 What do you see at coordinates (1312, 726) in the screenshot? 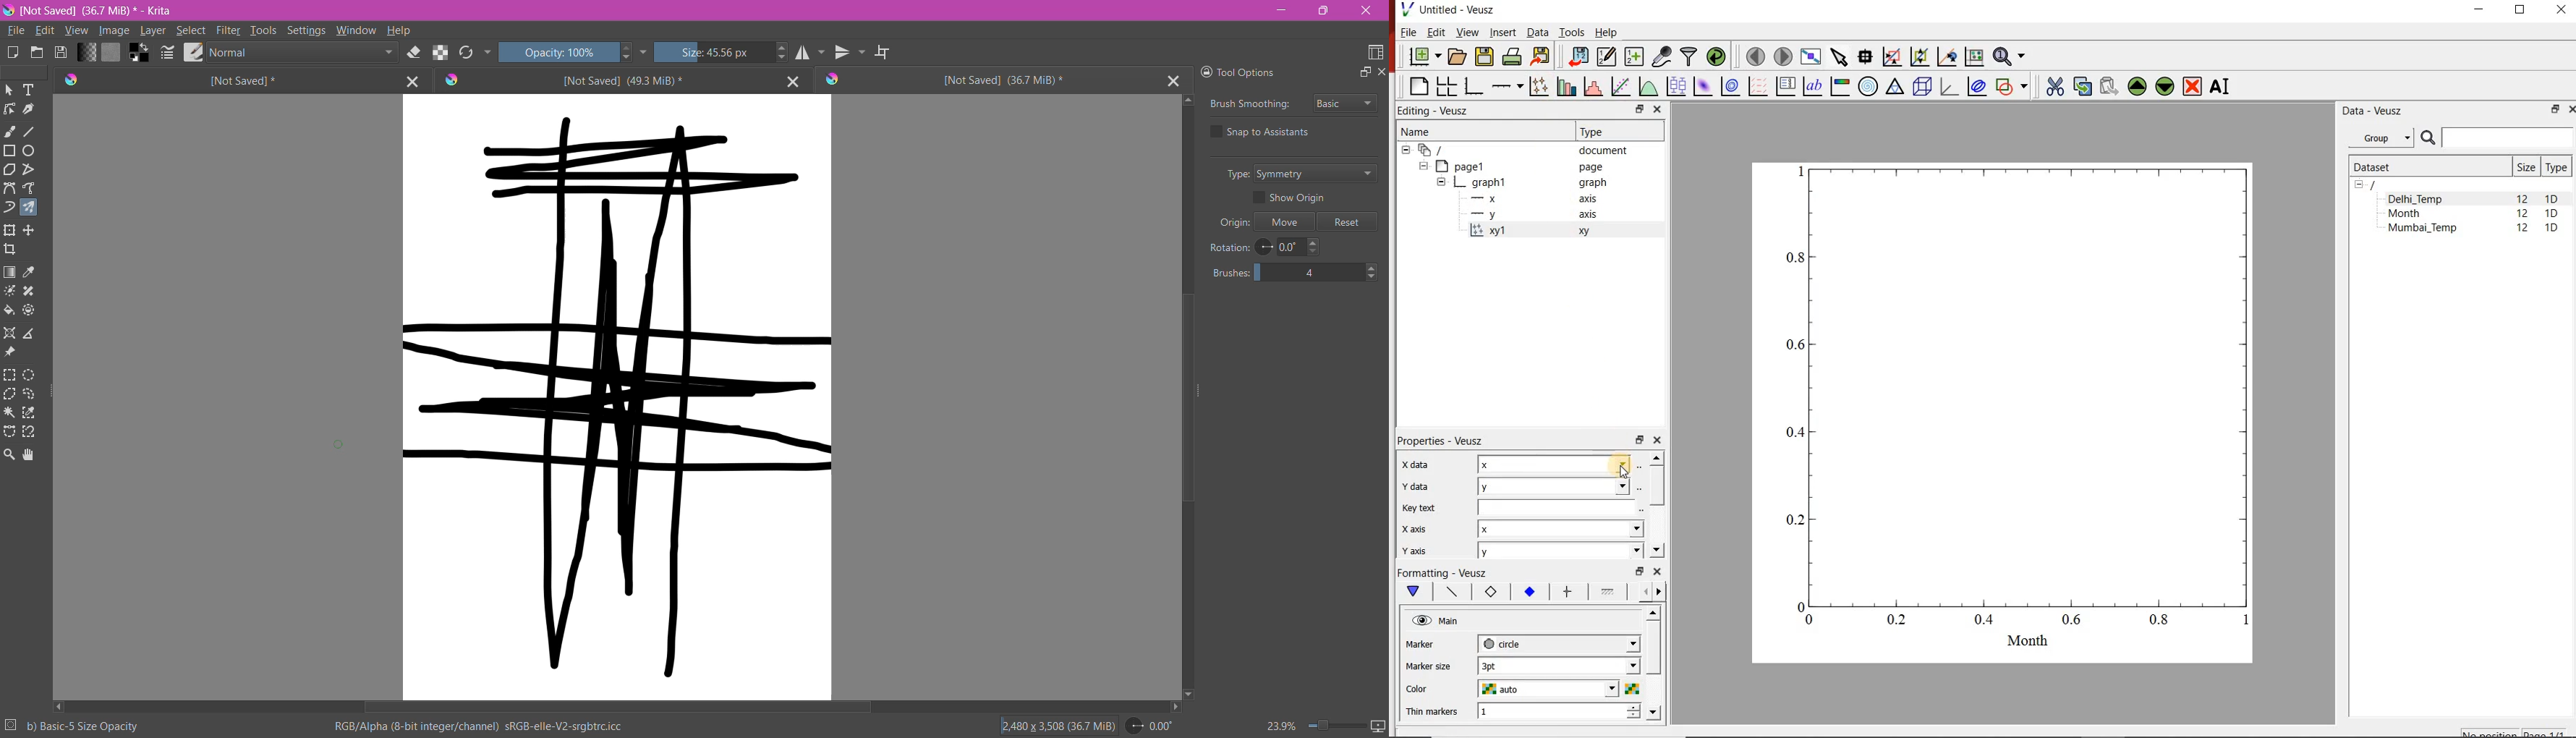
I see `Zoom Control` at bounding box center [1312, 726].